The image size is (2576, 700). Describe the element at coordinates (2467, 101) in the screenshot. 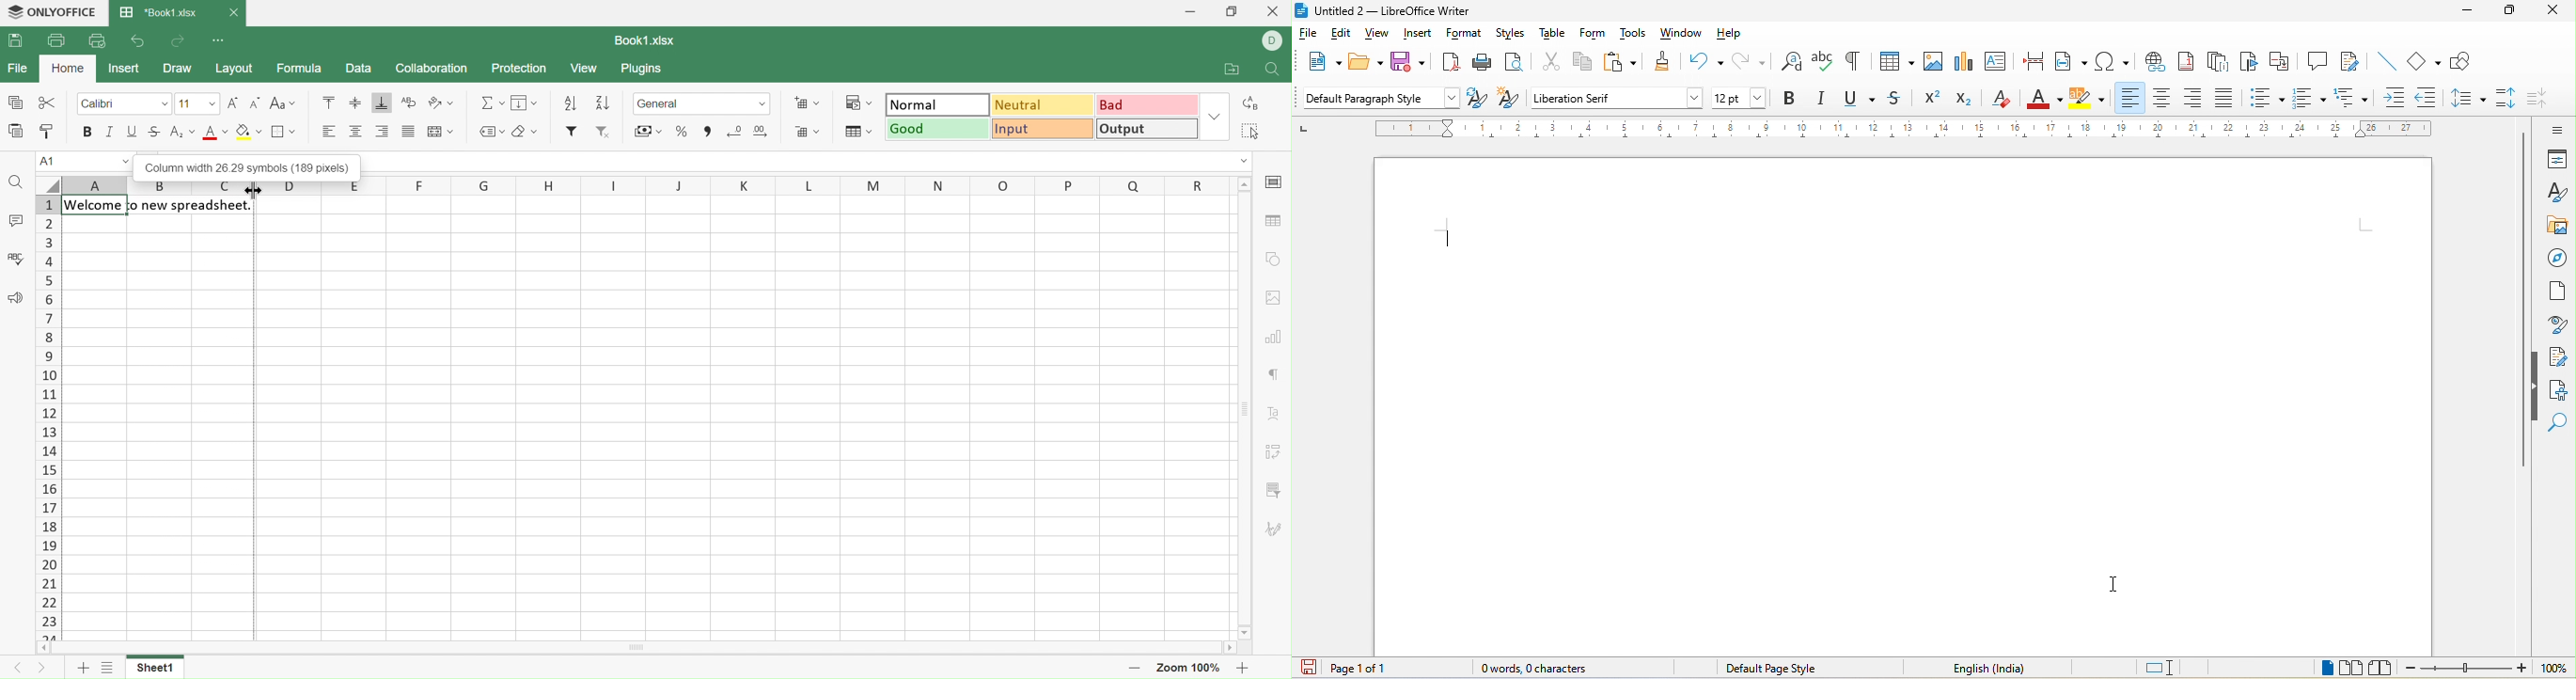

I see `set line spacing` at that location.